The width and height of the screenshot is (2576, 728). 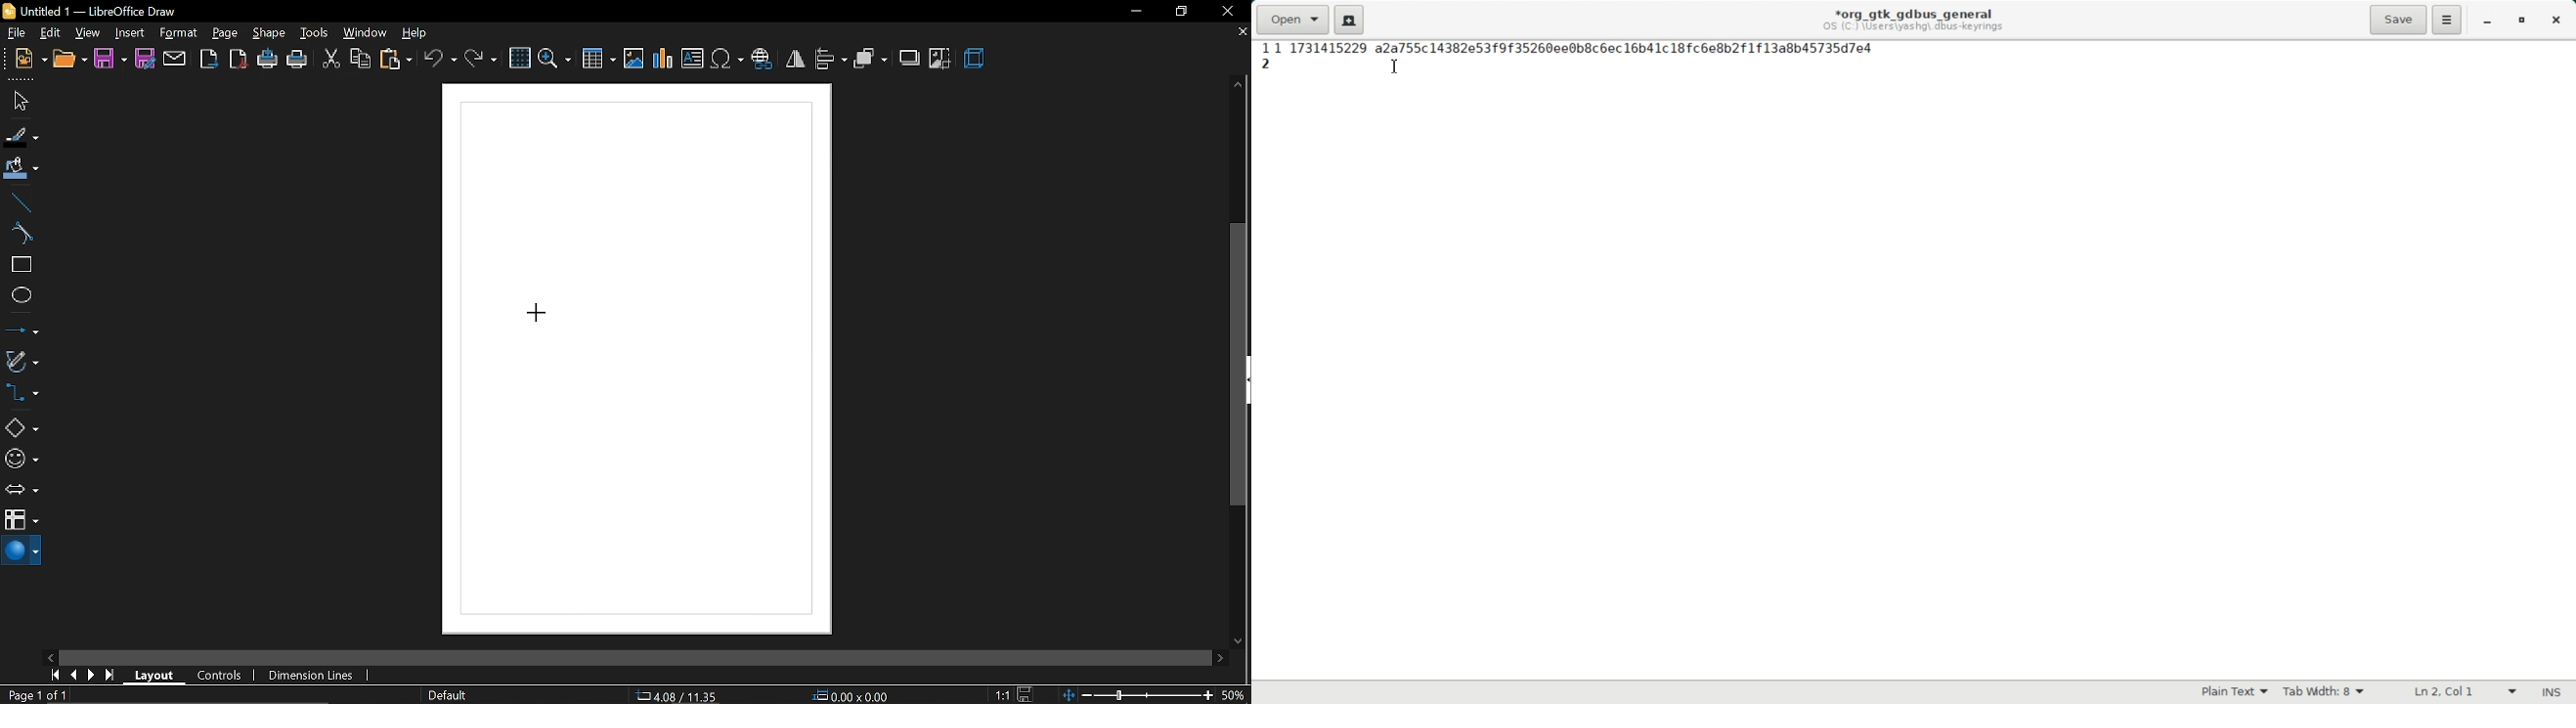 What do you see at coordinates (23, 169) in the screenshot?
I see `fill color` at bounding box center [23, 169].